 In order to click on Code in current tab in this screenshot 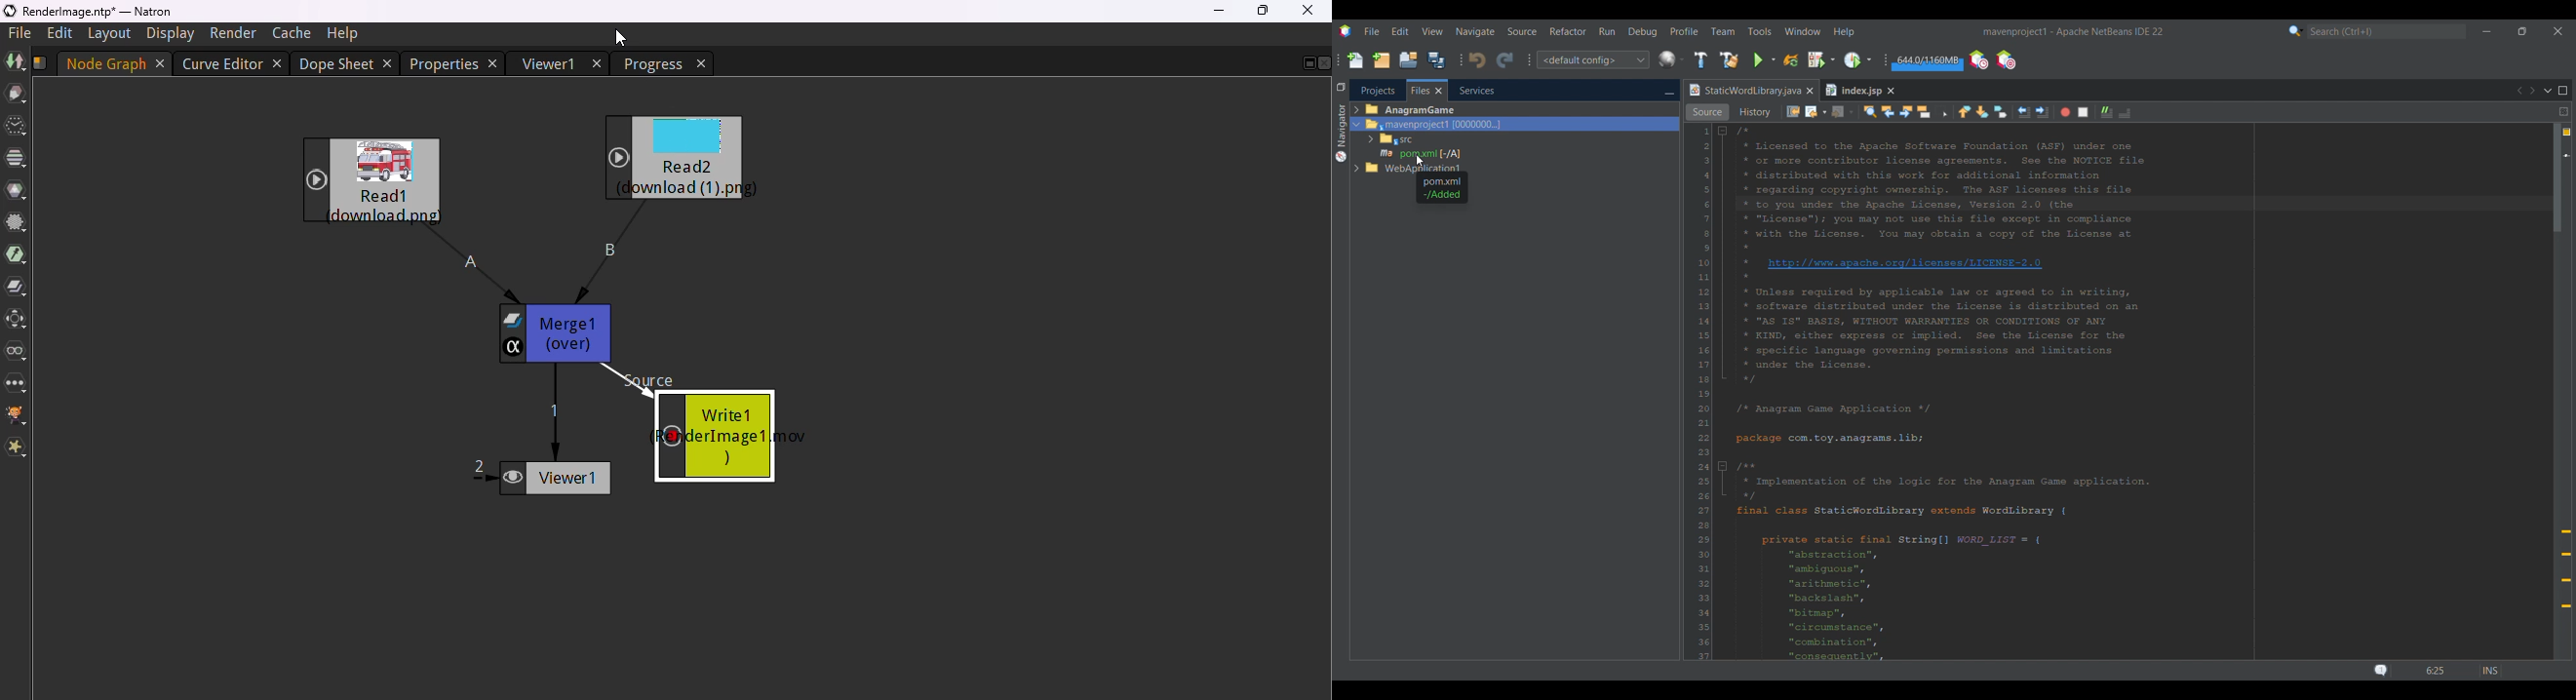, I will do `click(2122, 393)`.